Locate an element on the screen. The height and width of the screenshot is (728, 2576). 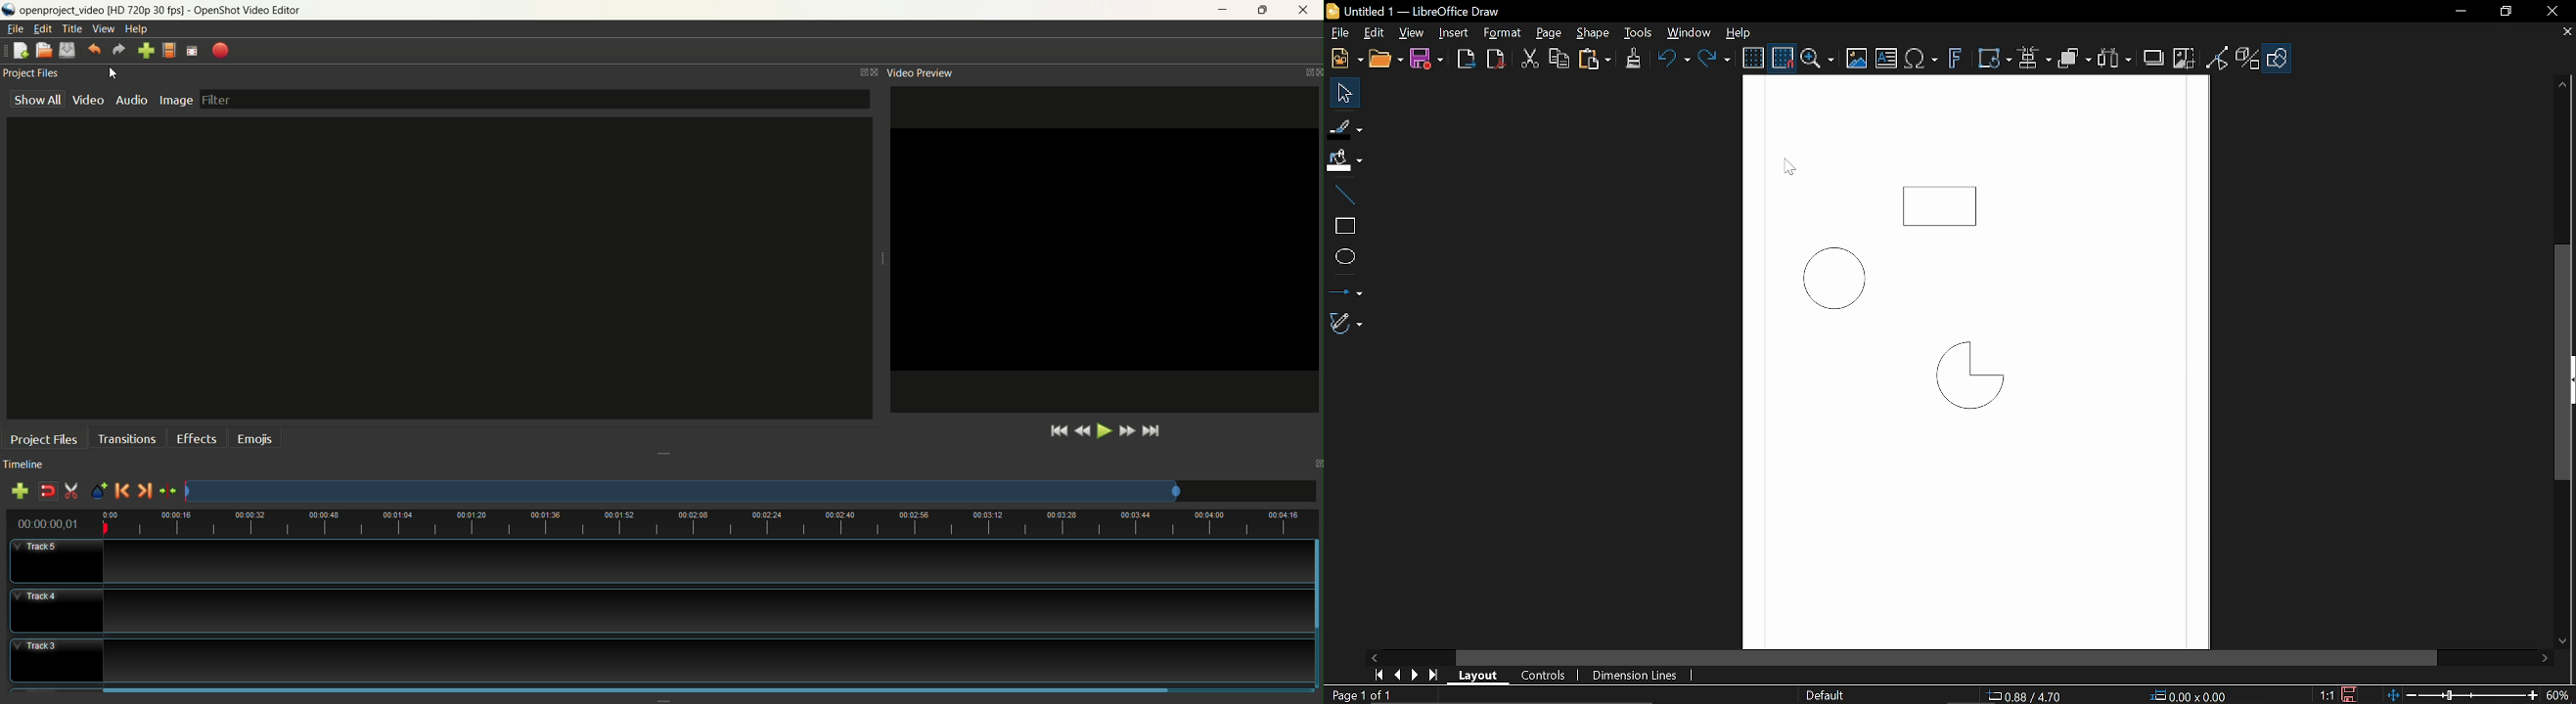
0.88/ 4.70 (cursor position)  is located at coordinates (2025, 695).